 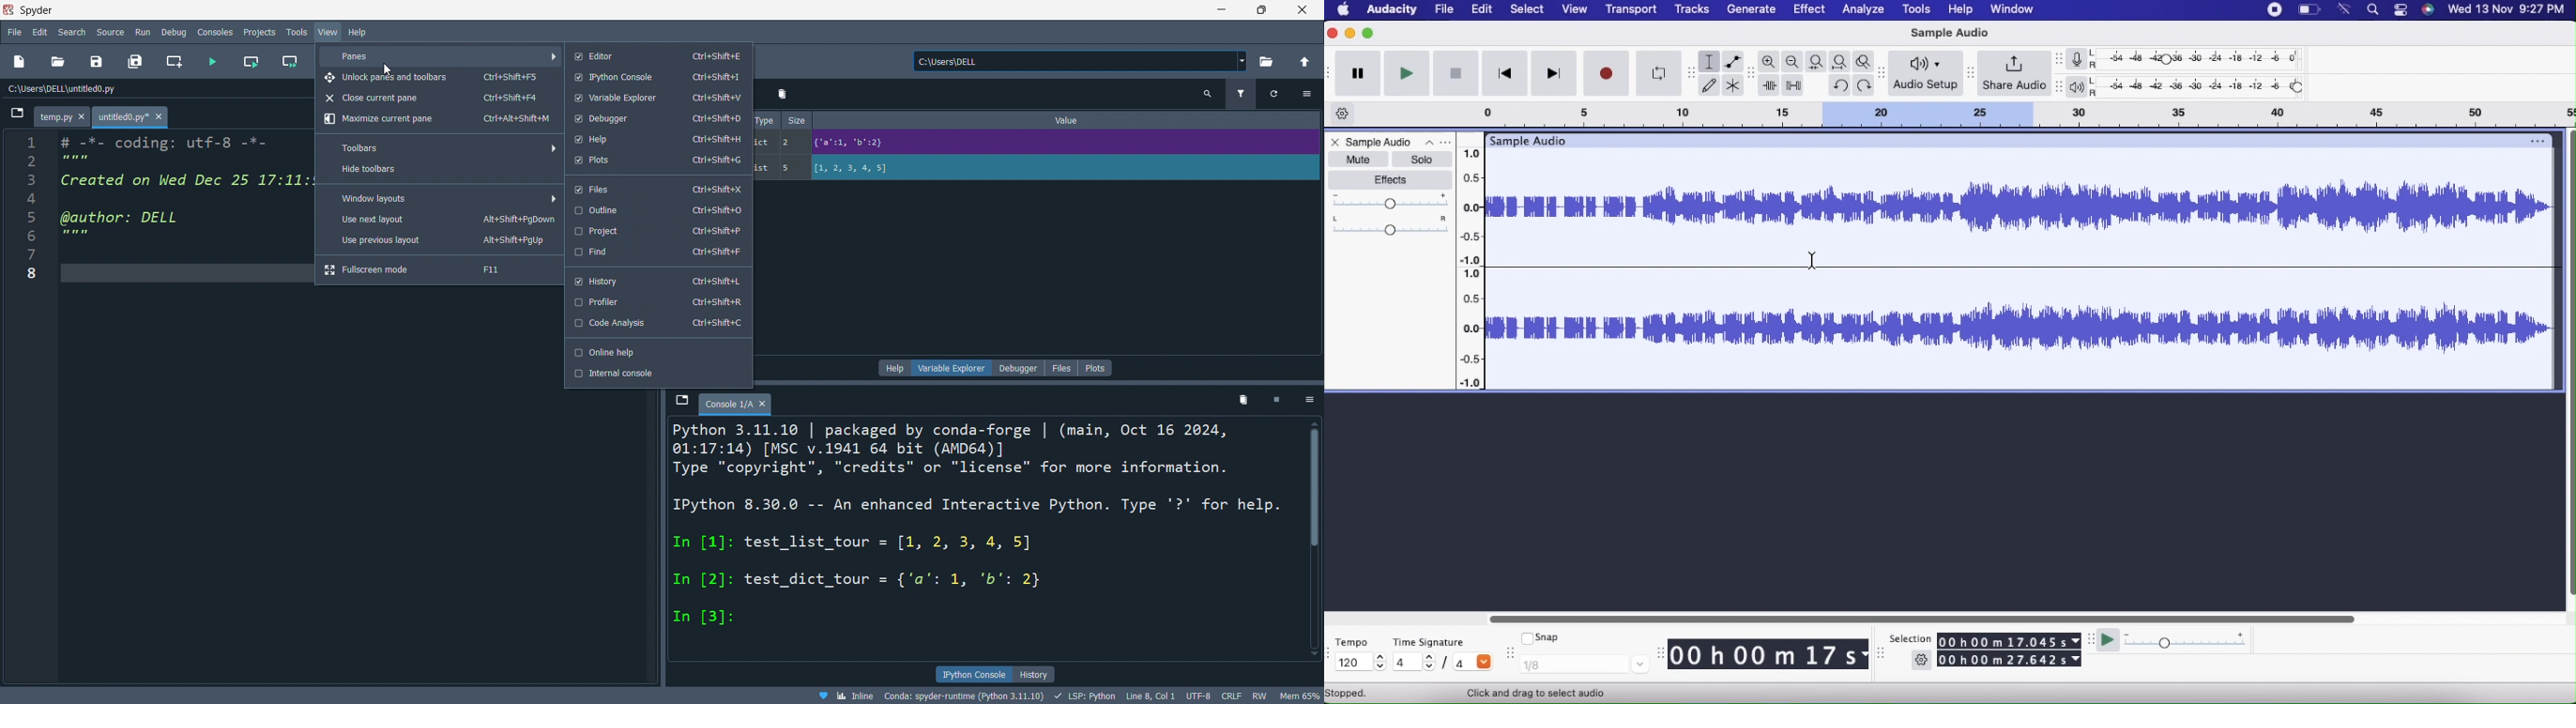 I want to click on browse tabs, so click(x=18, y=116).